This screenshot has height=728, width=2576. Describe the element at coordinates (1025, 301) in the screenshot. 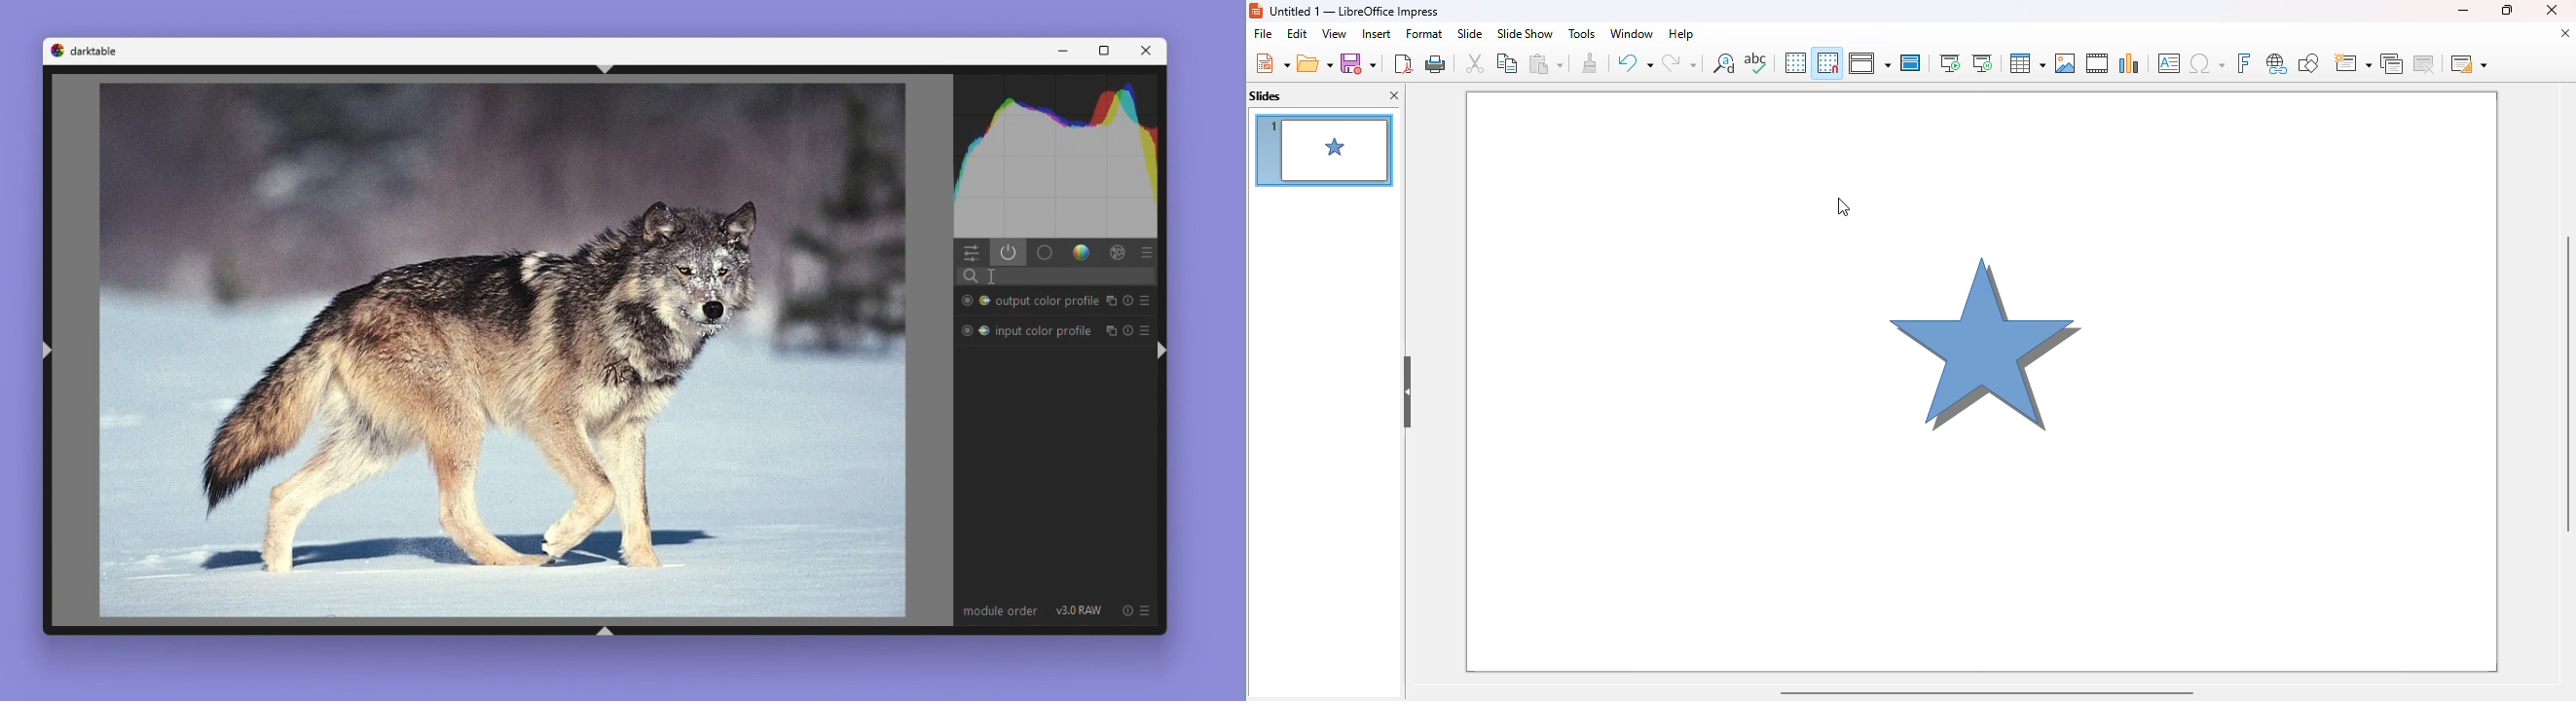

I see `Output colour profile` at that location.